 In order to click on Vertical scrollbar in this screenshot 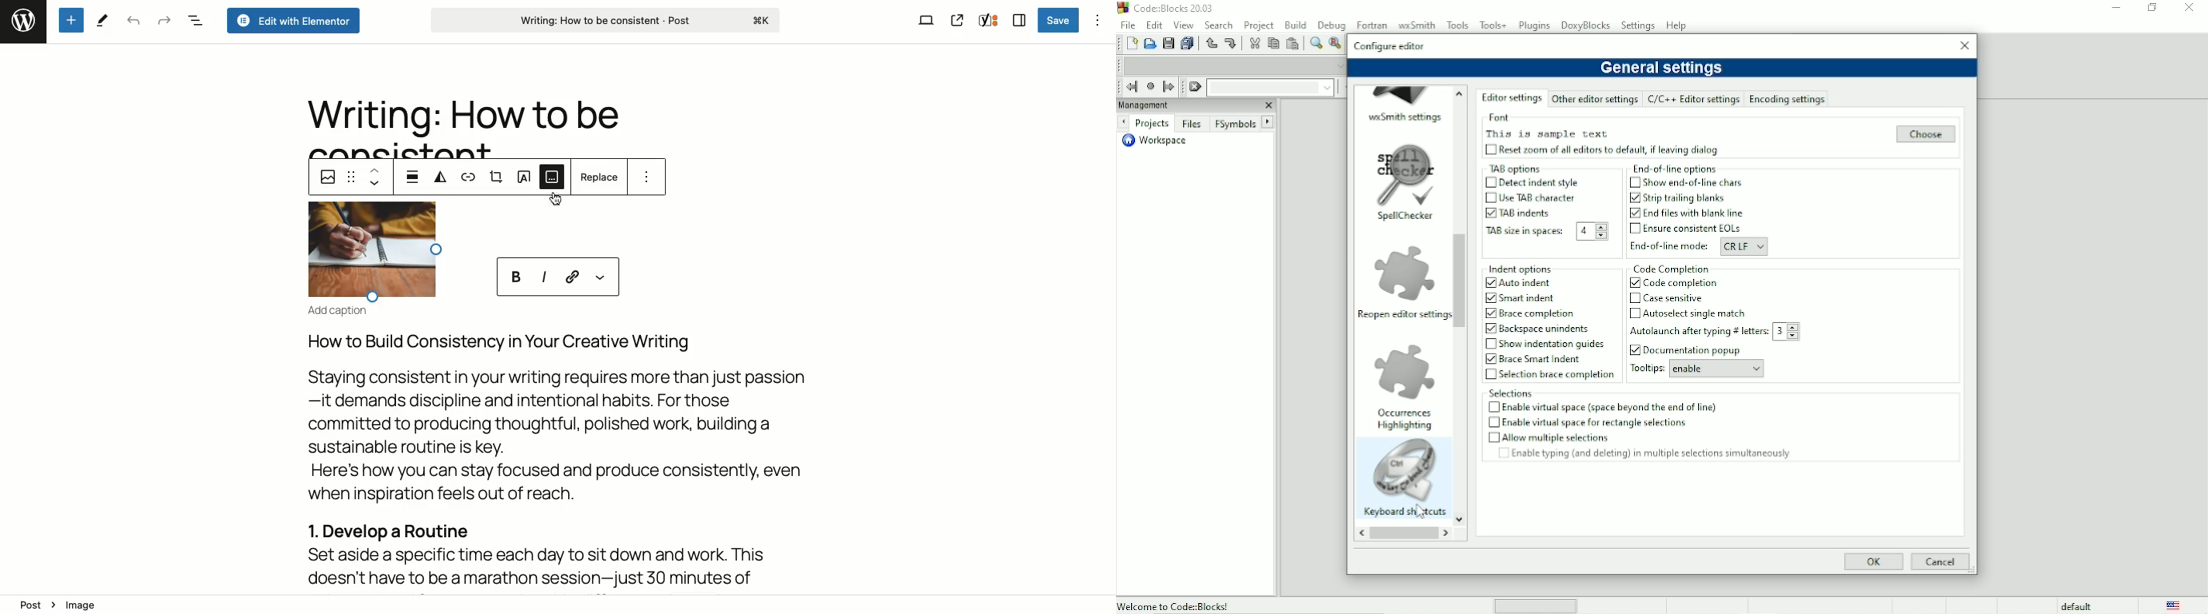, I will do `click(1463, 281)`.